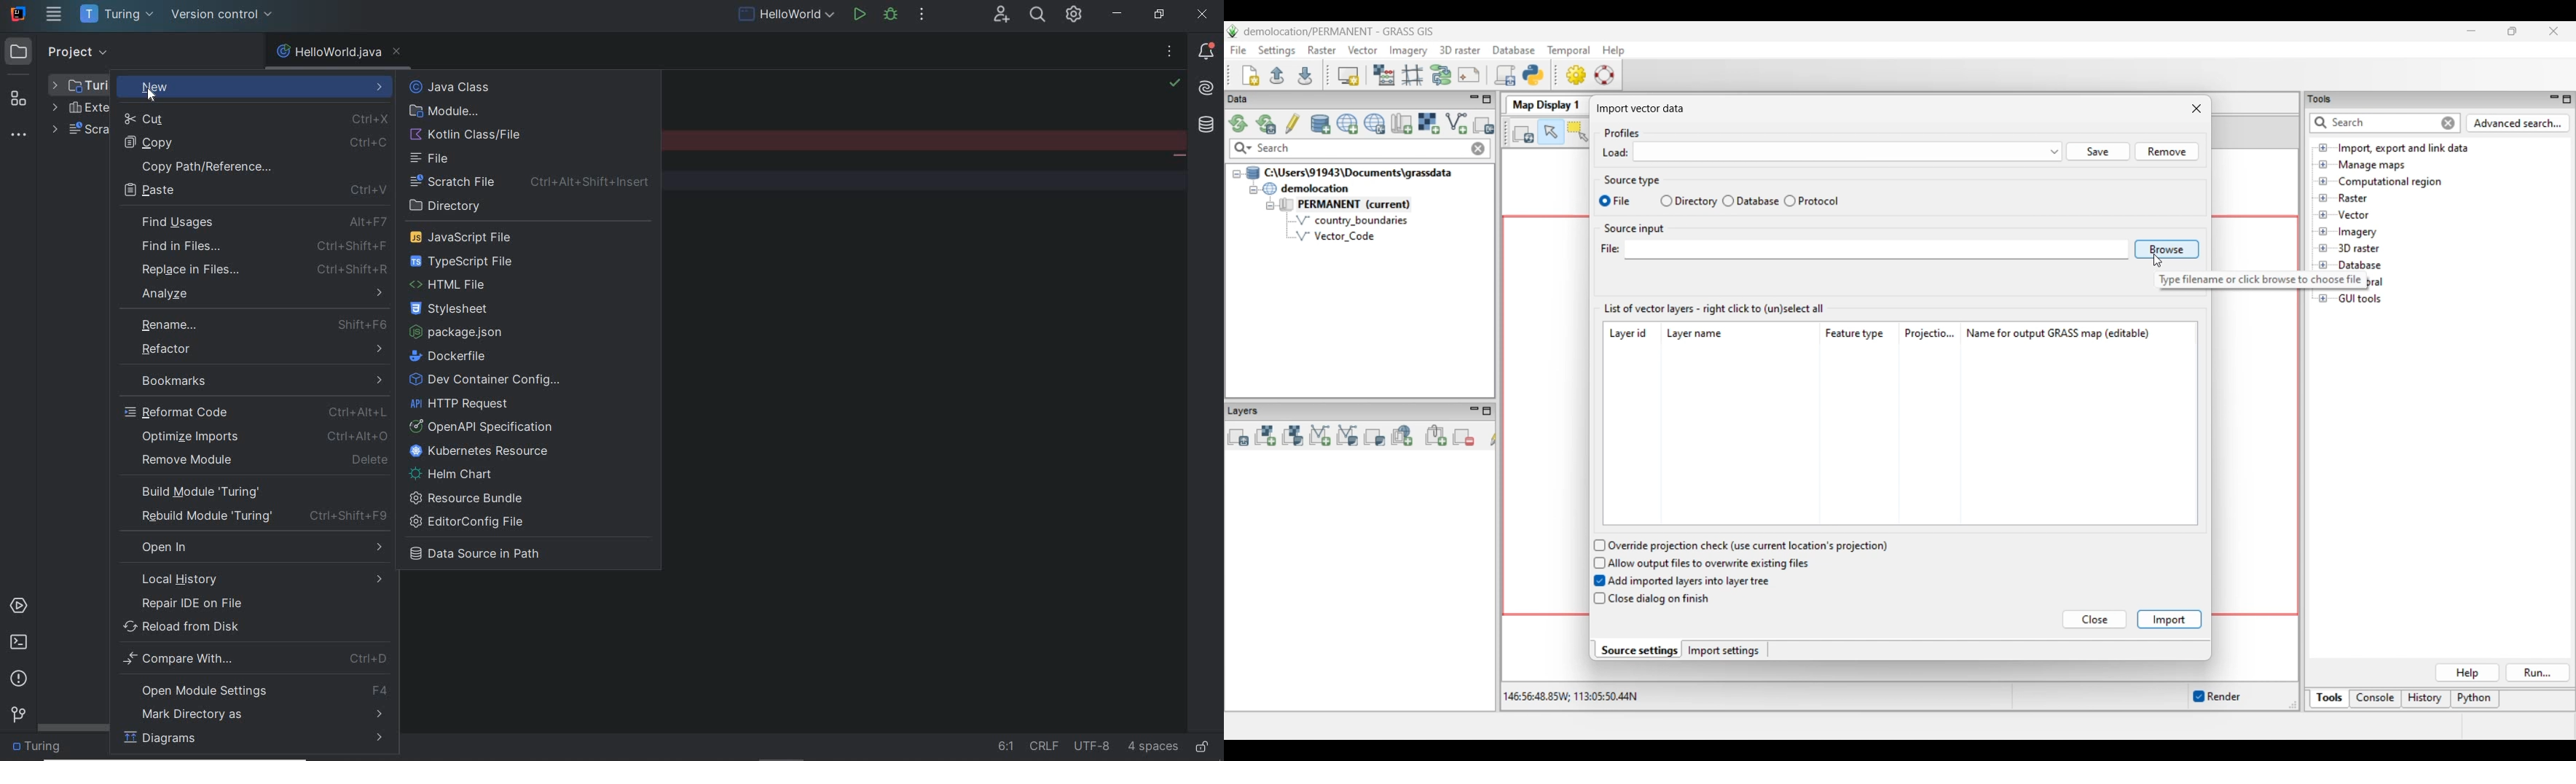 The image size is (2576, 784). Describe the element at coordinates (18, 14) in the screenshot. I see `system name` at that location.